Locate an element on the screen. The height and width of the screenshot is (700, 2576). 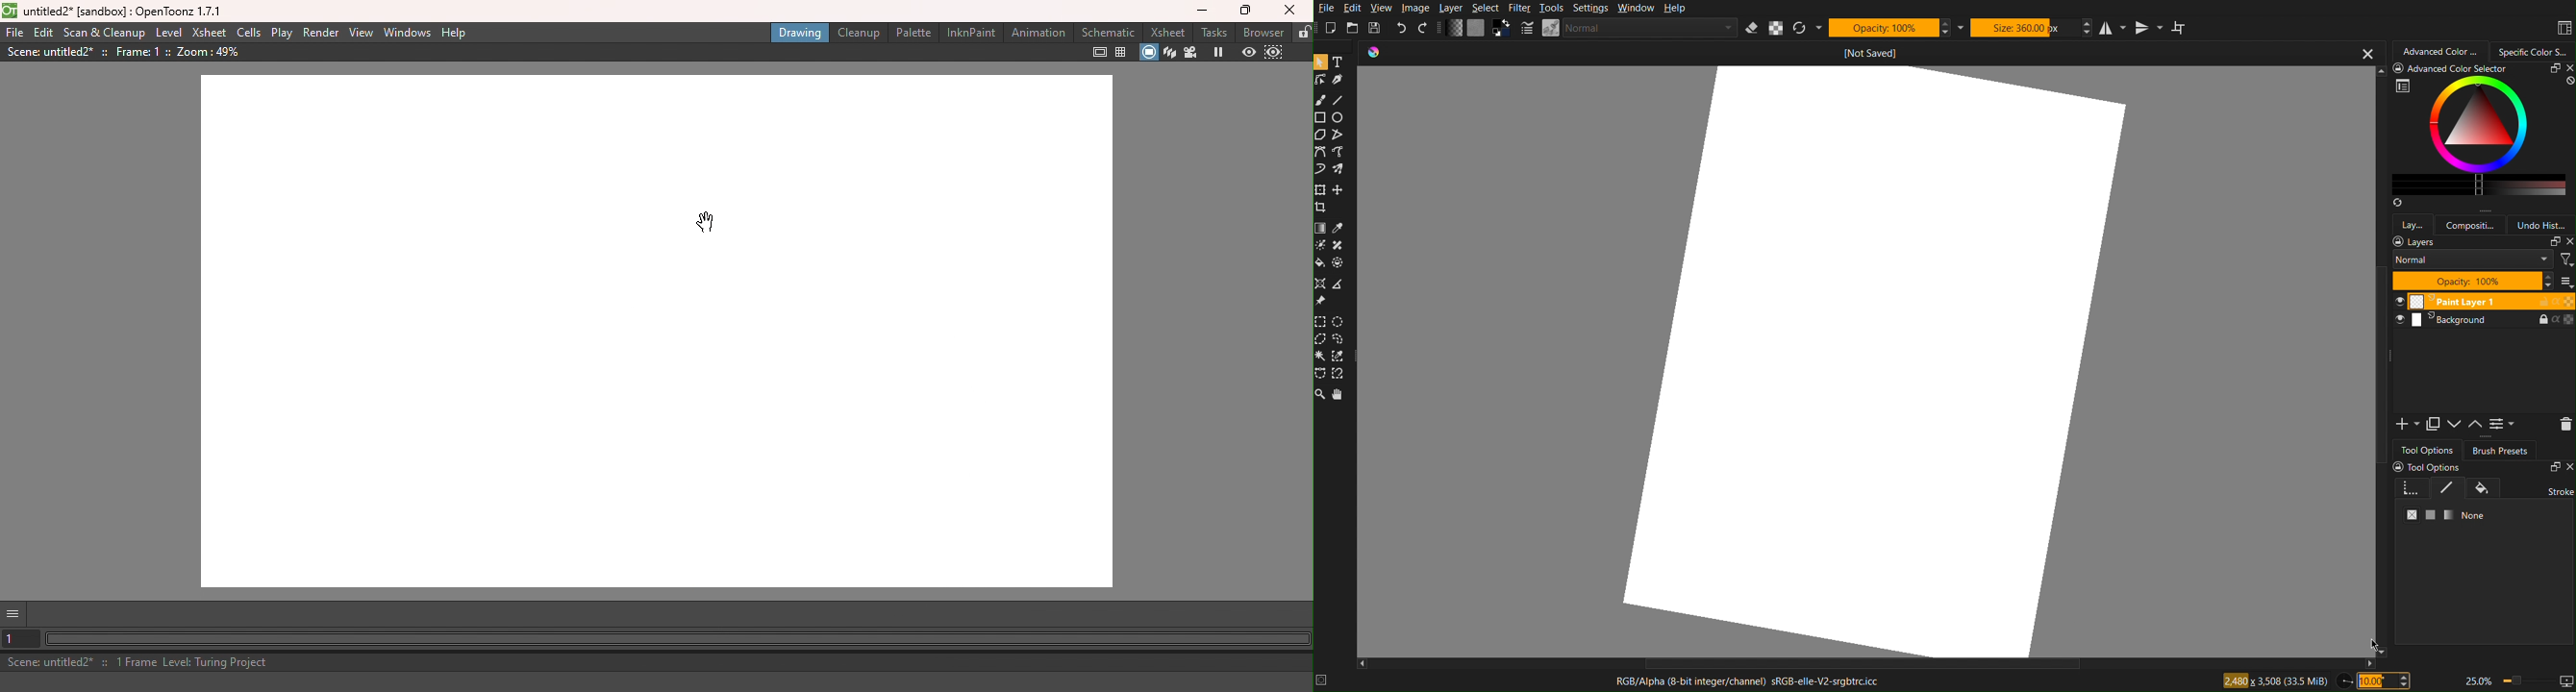
Xsheet is located at coordinates (210, 33).